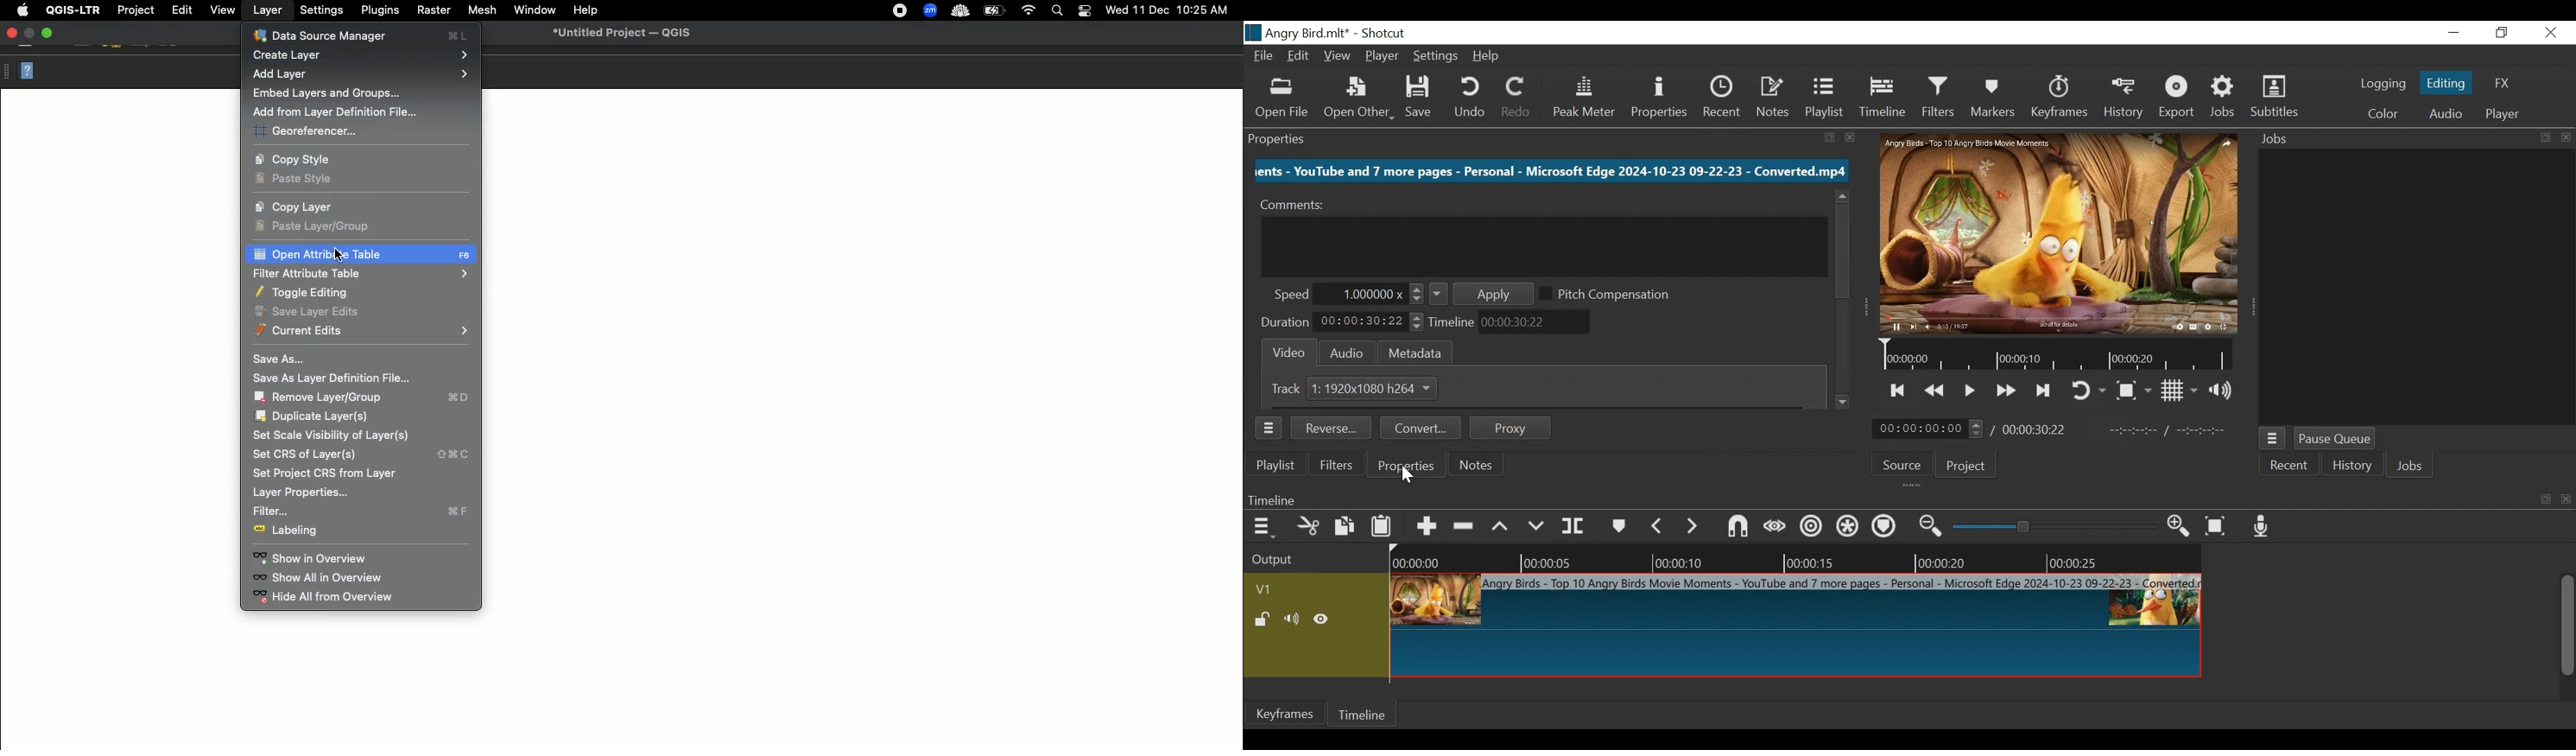  Describe the element at coordinates (1466, 527) in the screenshot. I see `Ripple Delete` at that location.